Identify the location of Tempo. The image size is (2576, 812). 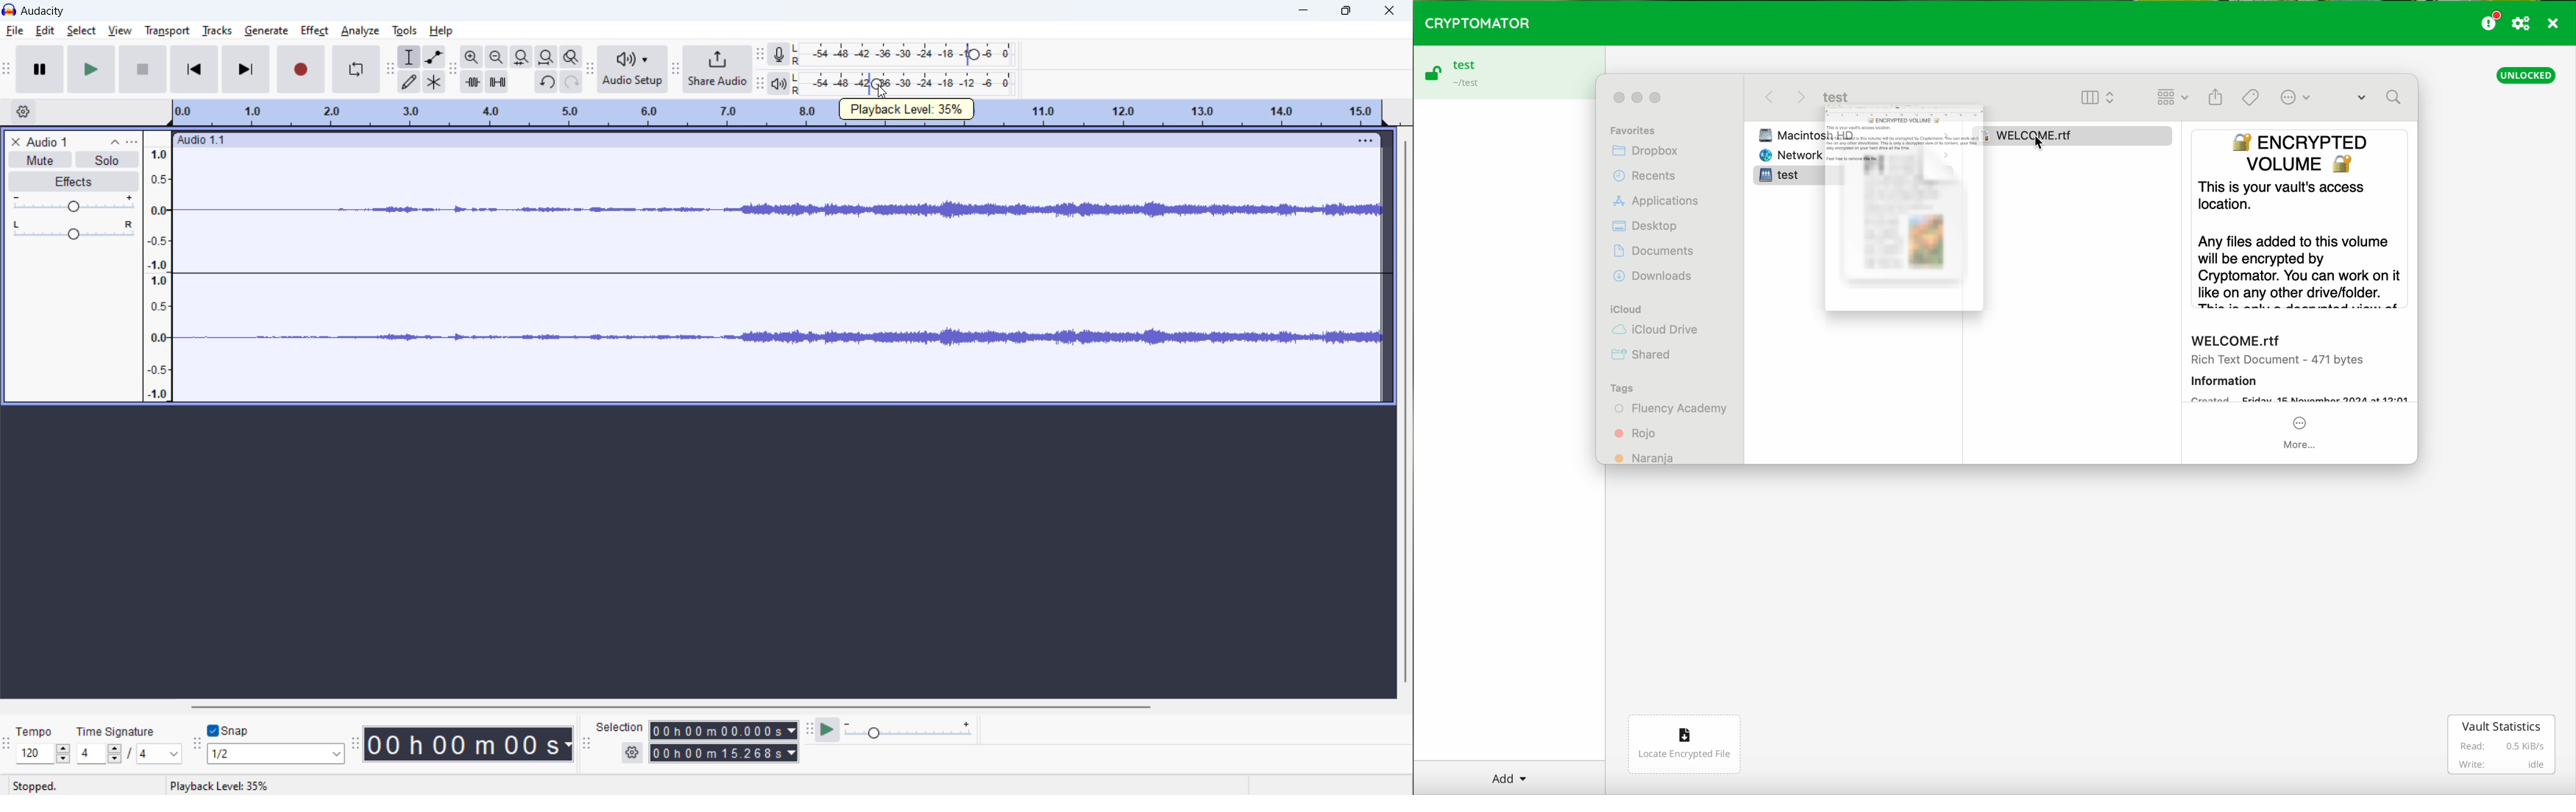
(38, 729).